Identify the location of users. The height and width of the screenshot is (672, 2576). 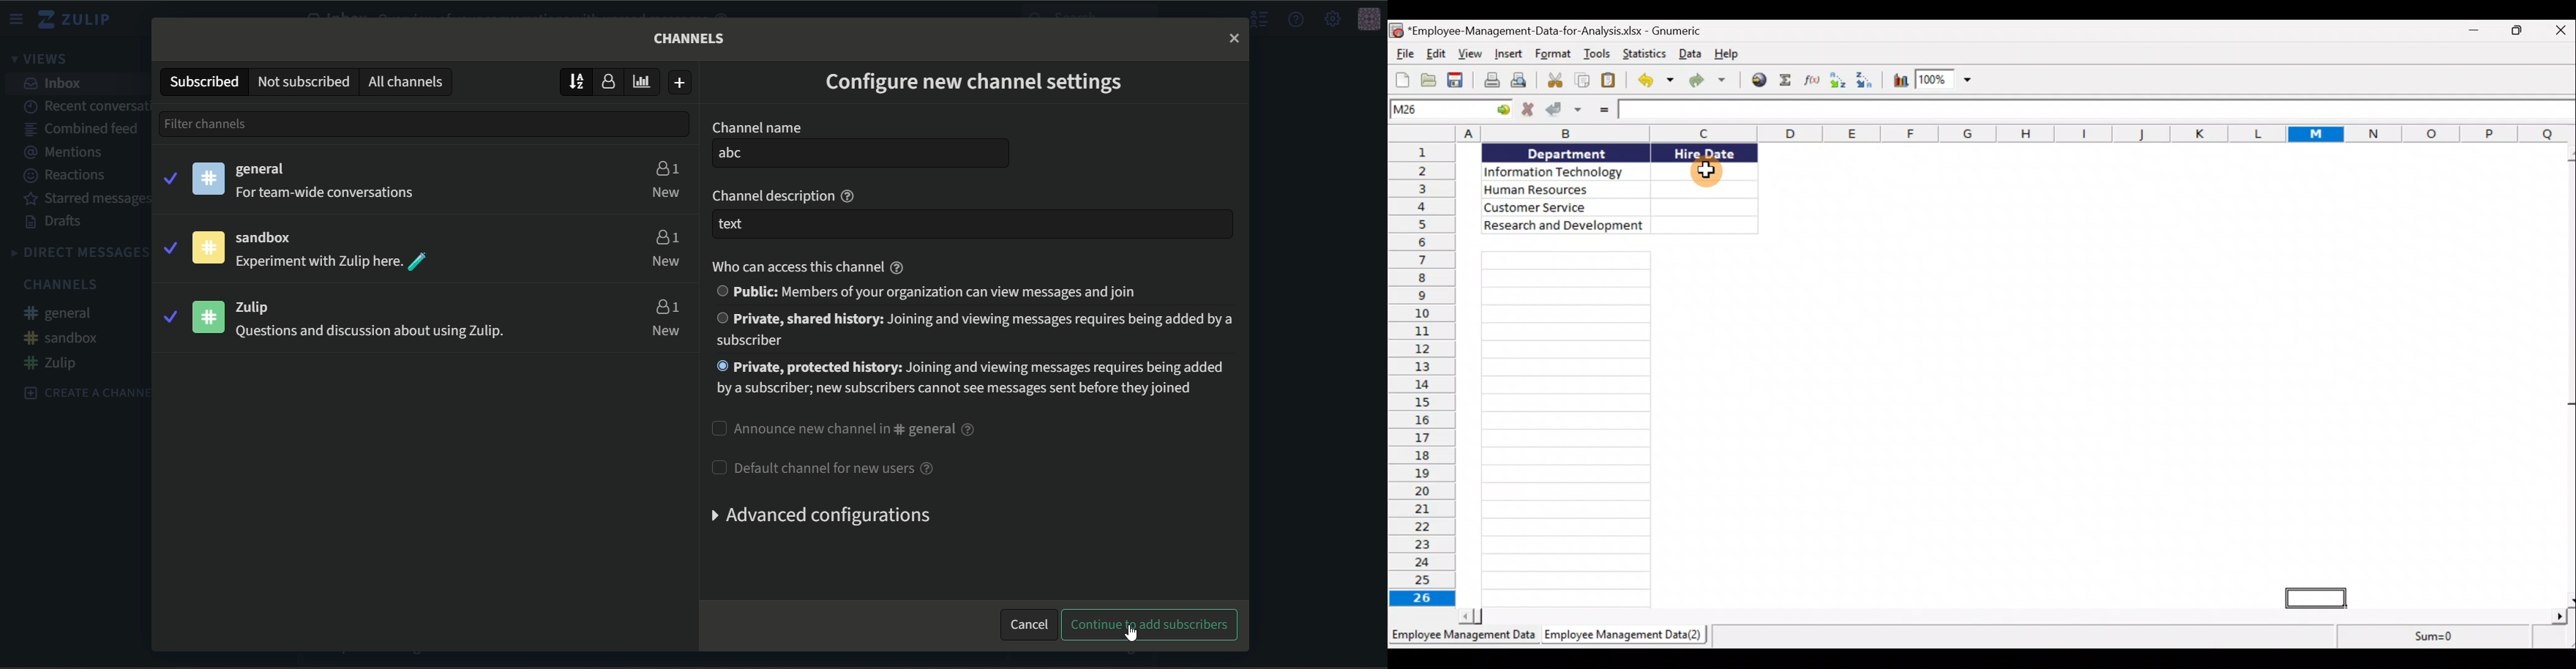
(666, 306).